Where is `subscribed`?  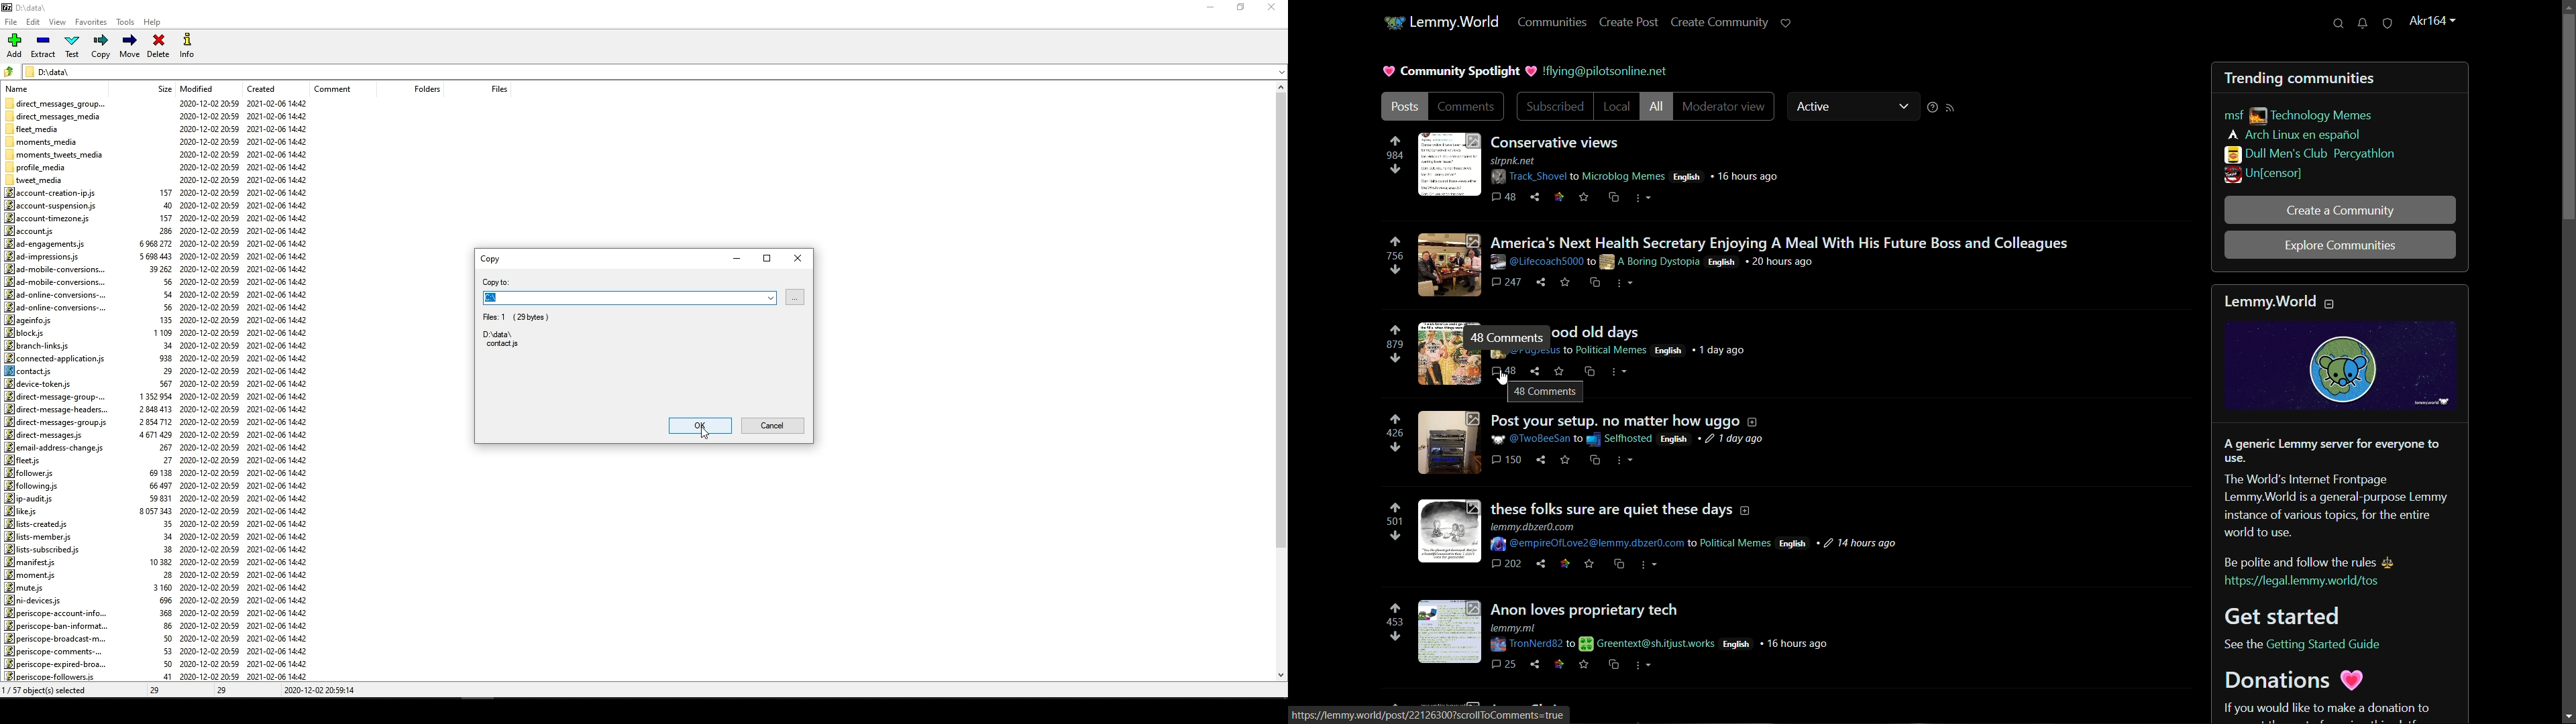 subscribed is located at coordinates (1553, 107).